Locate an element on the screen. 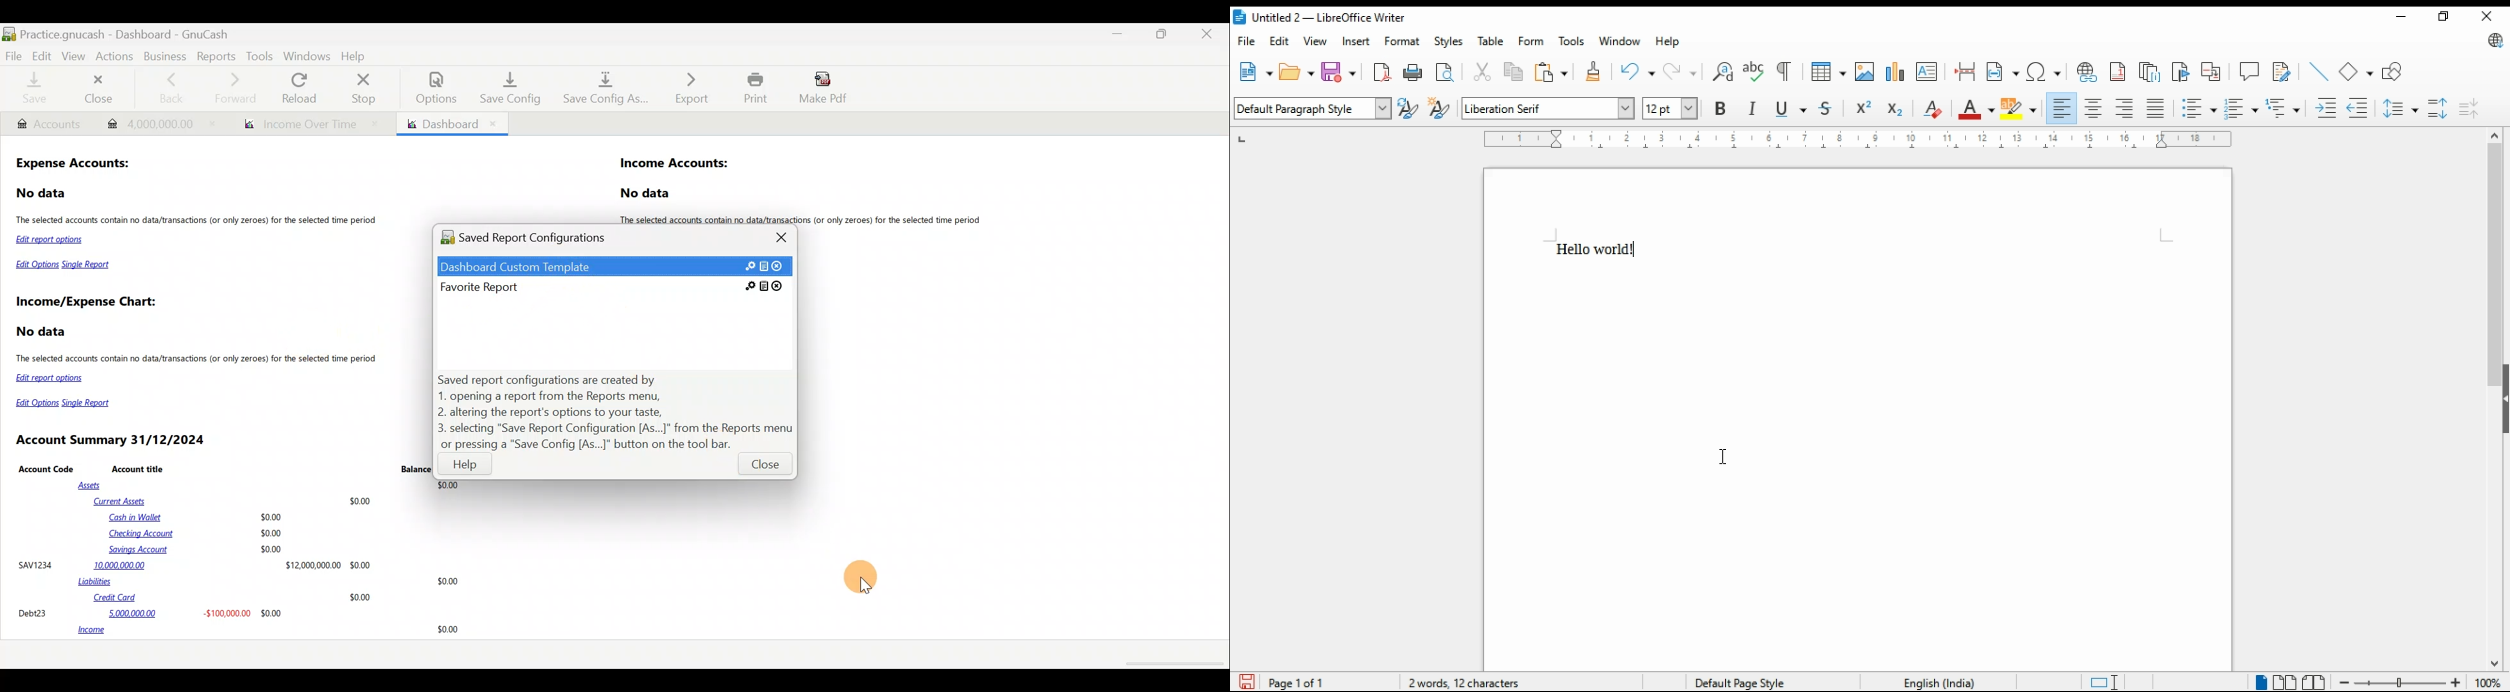 This screenshot has height=700, width=2520. language is located at coordinates (1936, 680).